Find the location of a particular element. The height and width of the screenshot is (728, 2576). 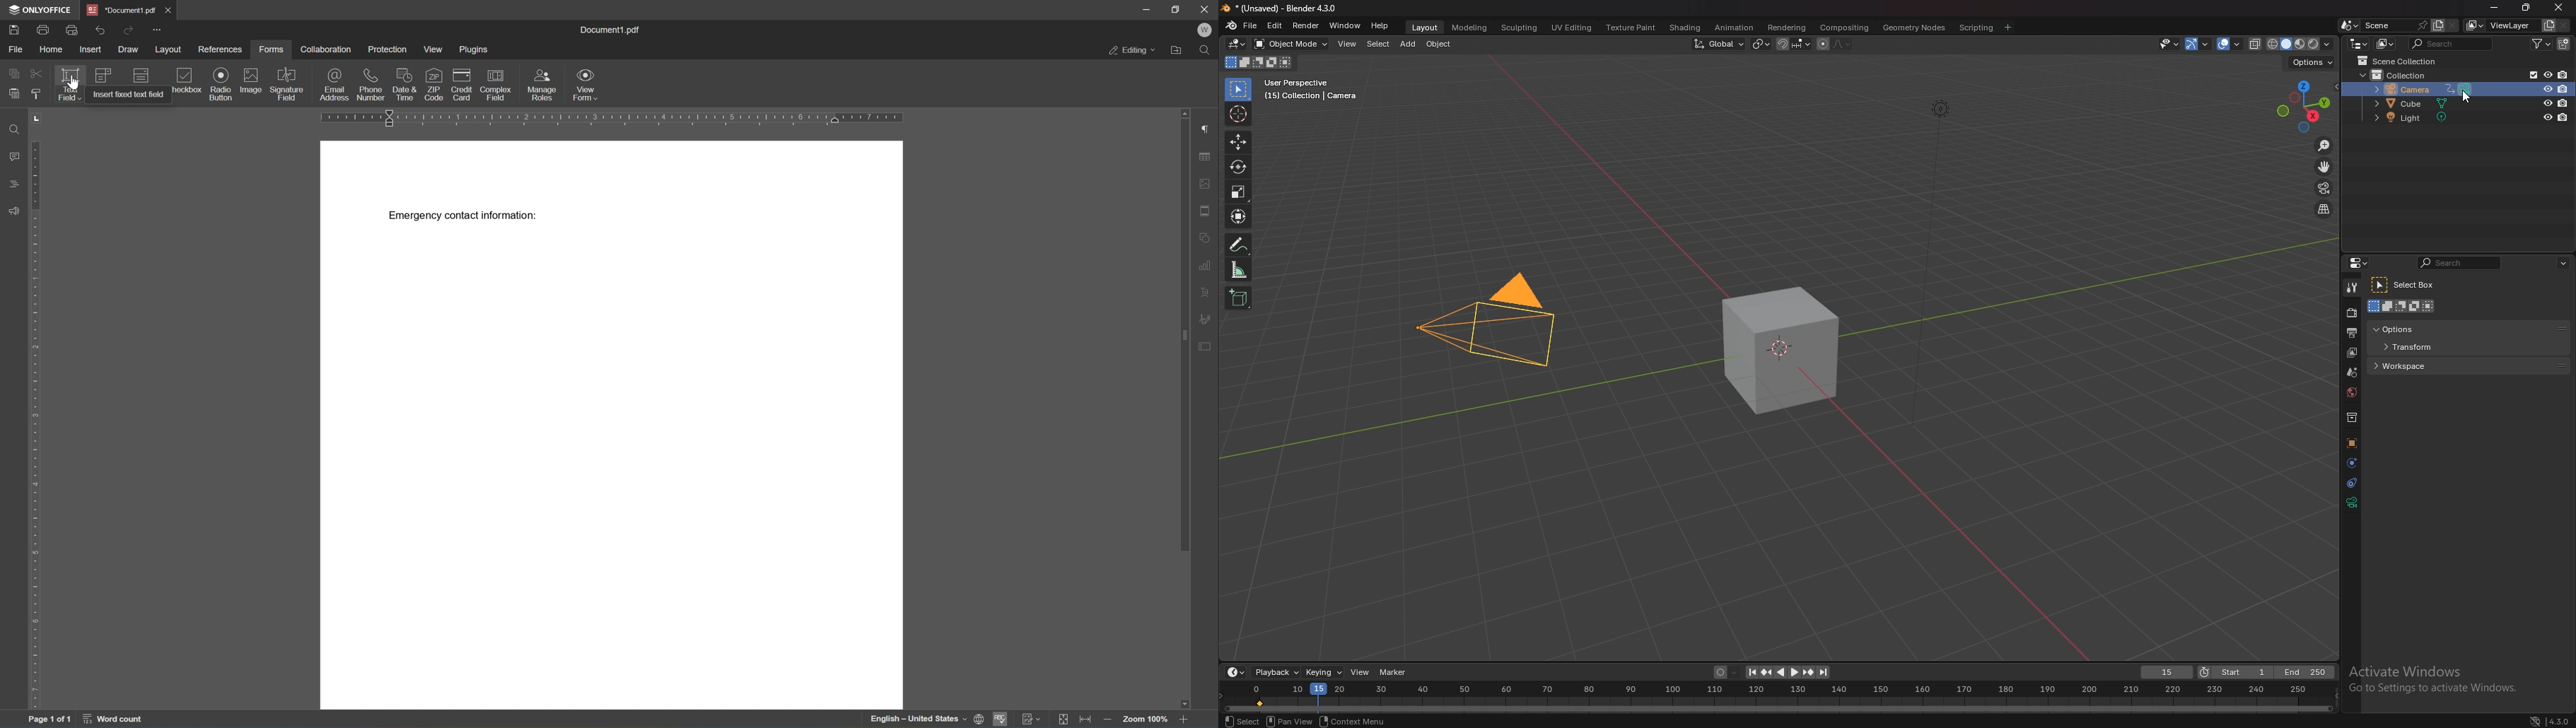

forms is located at coordinates (272, 49).